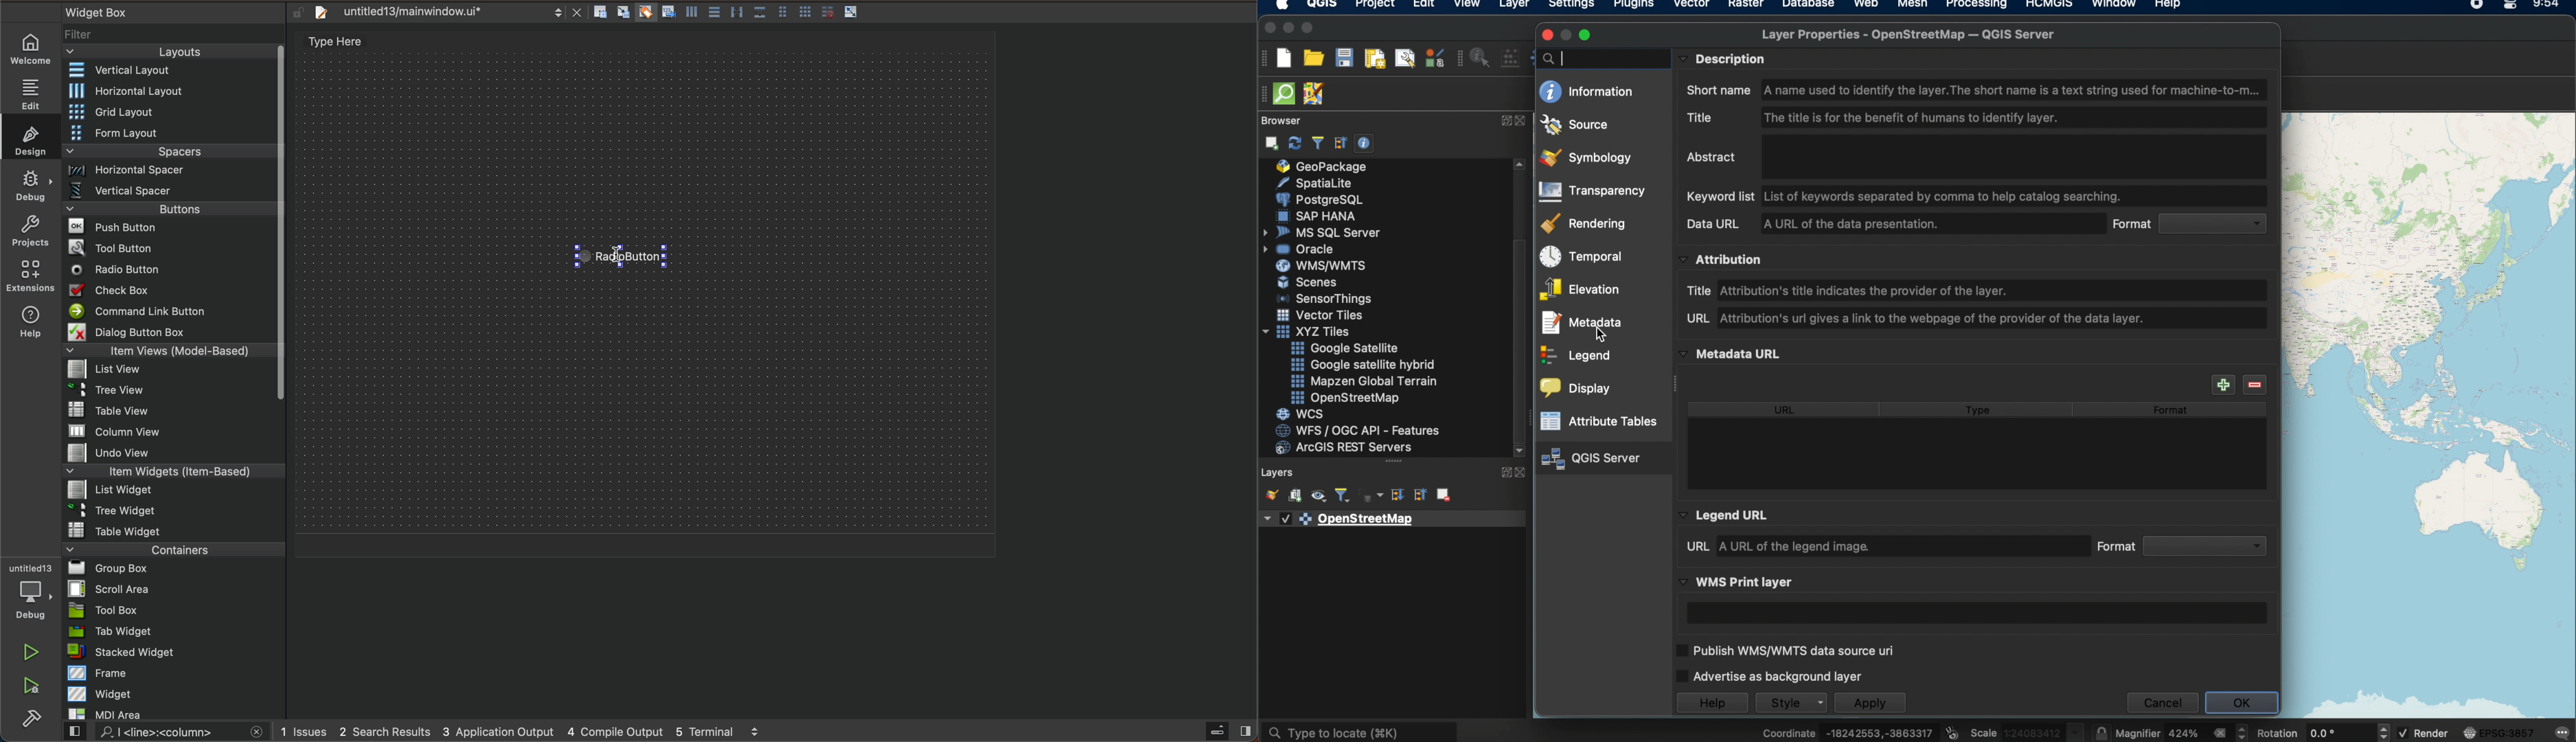  What do you see at coordinates (174, 652) in the screenshot?
I see `stacked widget` at bounding box center [174, 652].